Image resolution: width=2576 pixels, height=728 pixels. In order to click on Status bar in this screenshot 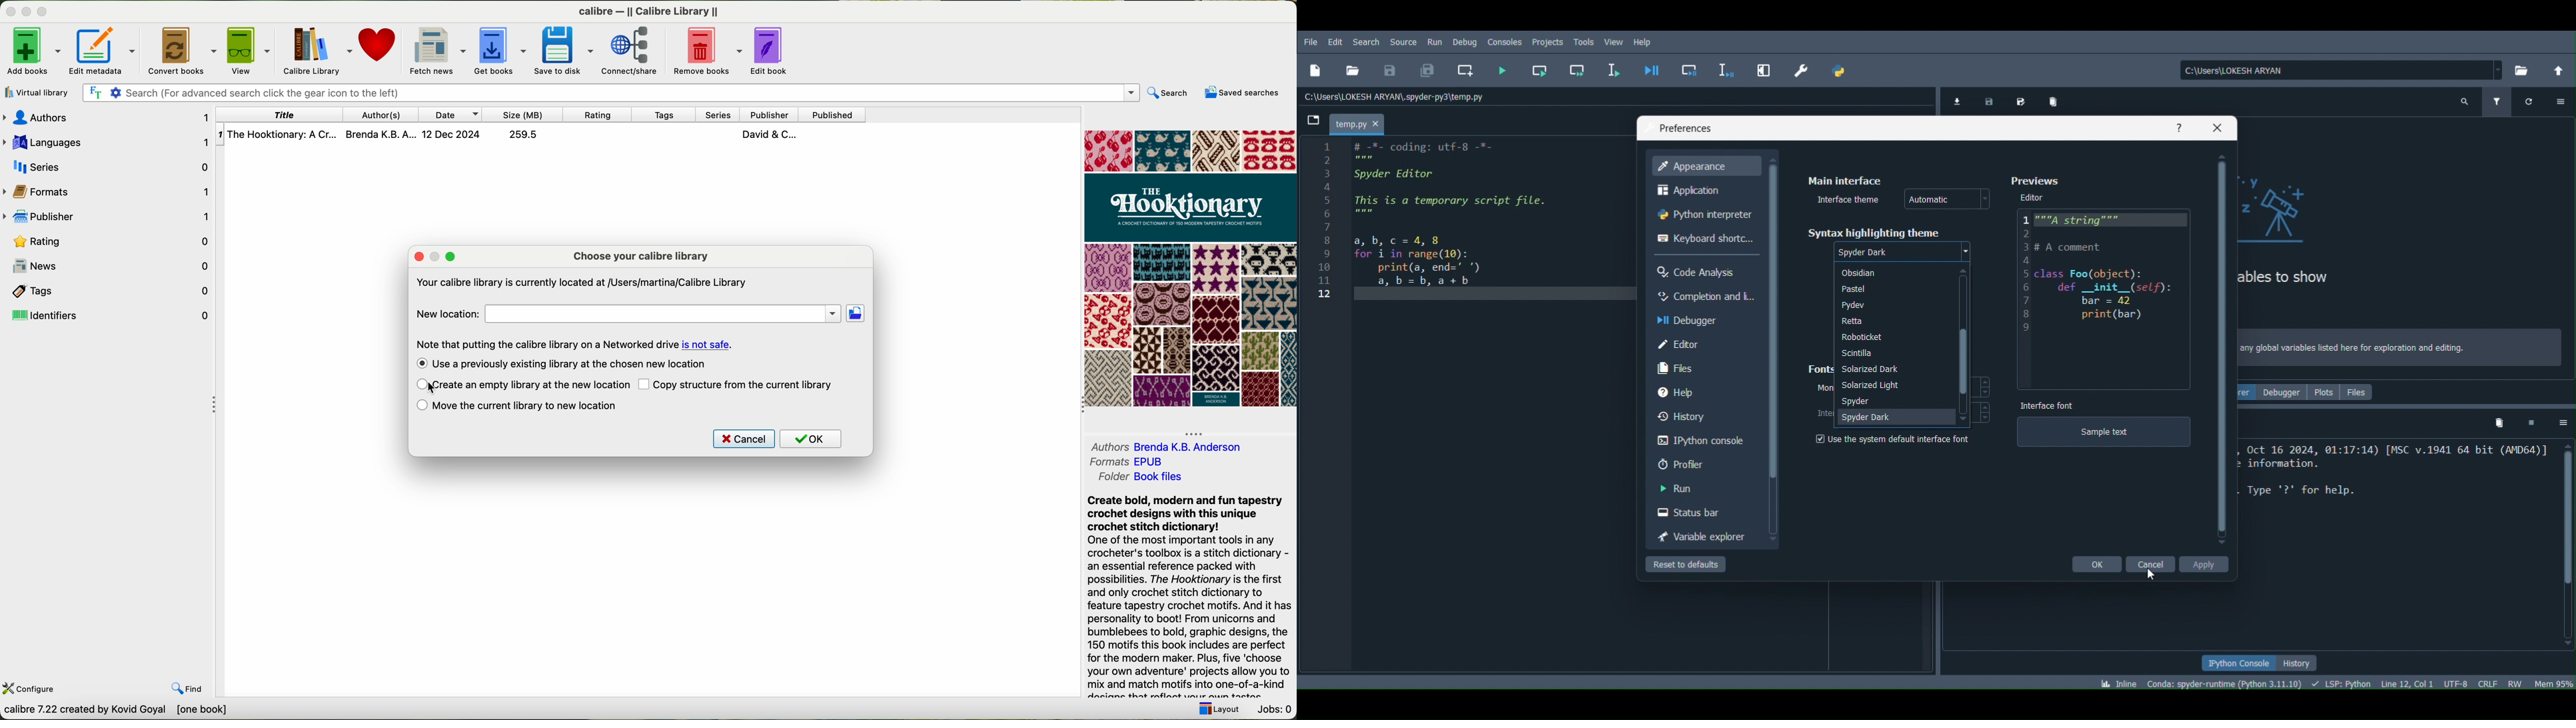, I will do `click(1706, 510)`.